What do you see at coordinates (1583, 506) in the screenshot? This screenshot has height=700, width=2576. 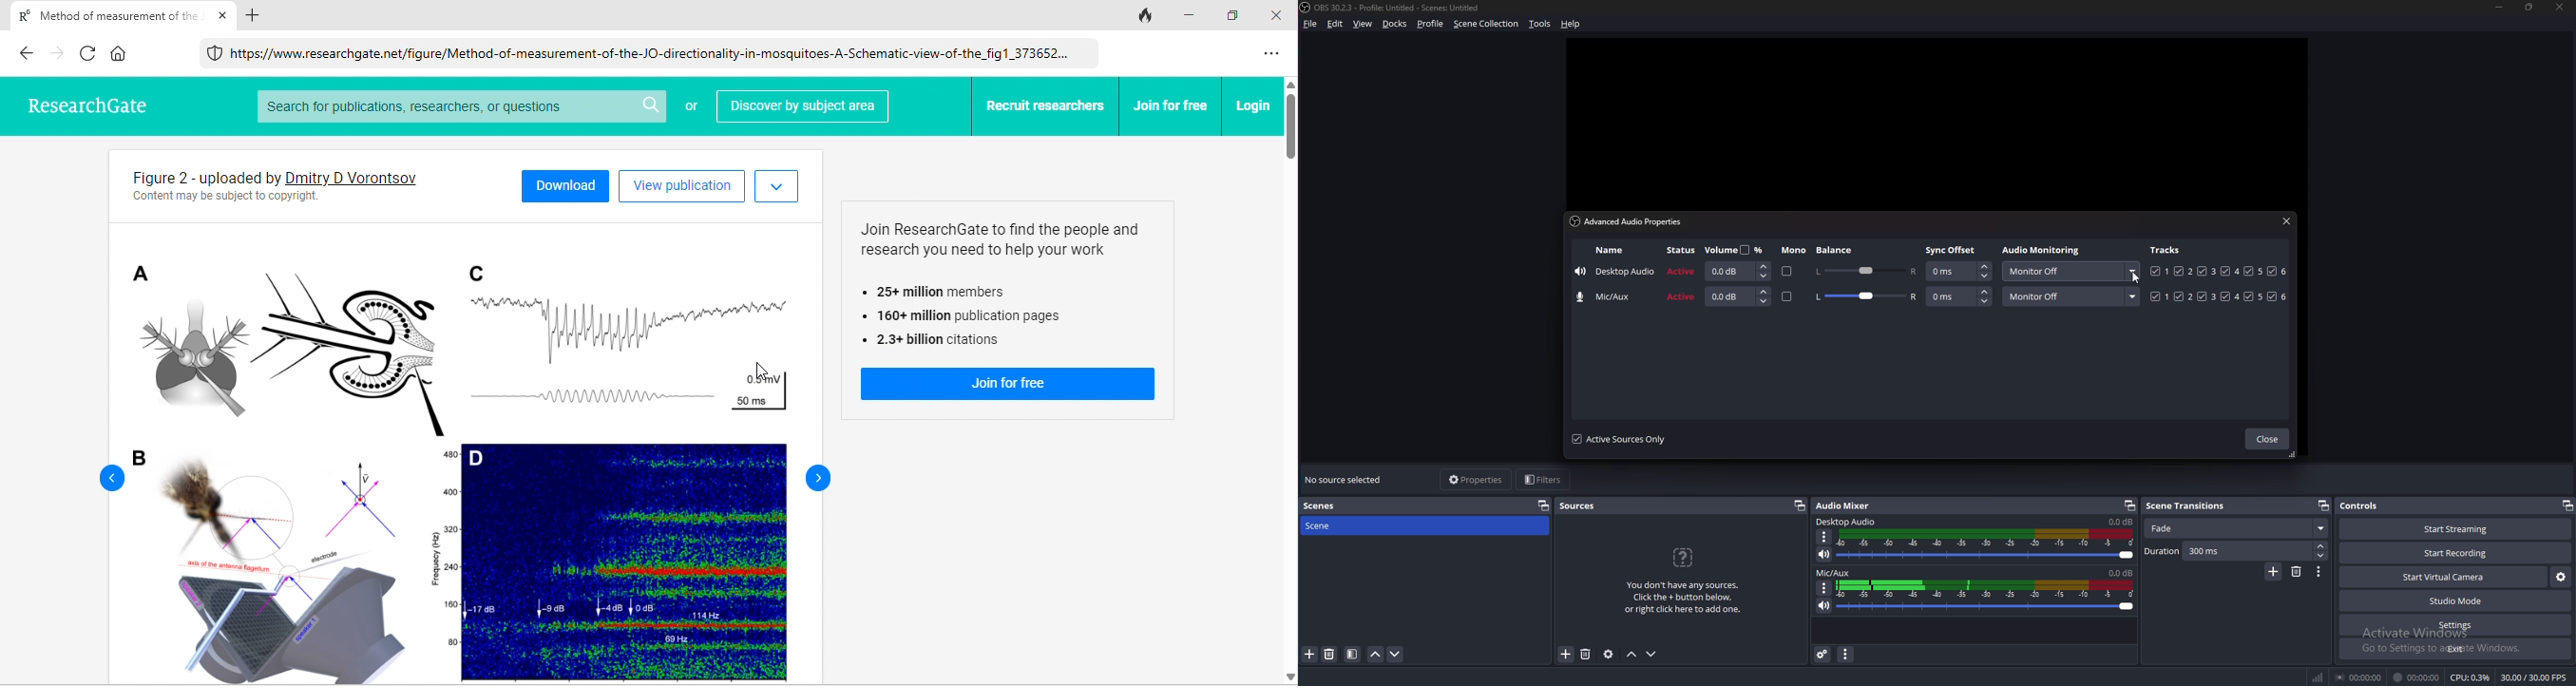 I see `sources` at bounding box center [1583, 506].